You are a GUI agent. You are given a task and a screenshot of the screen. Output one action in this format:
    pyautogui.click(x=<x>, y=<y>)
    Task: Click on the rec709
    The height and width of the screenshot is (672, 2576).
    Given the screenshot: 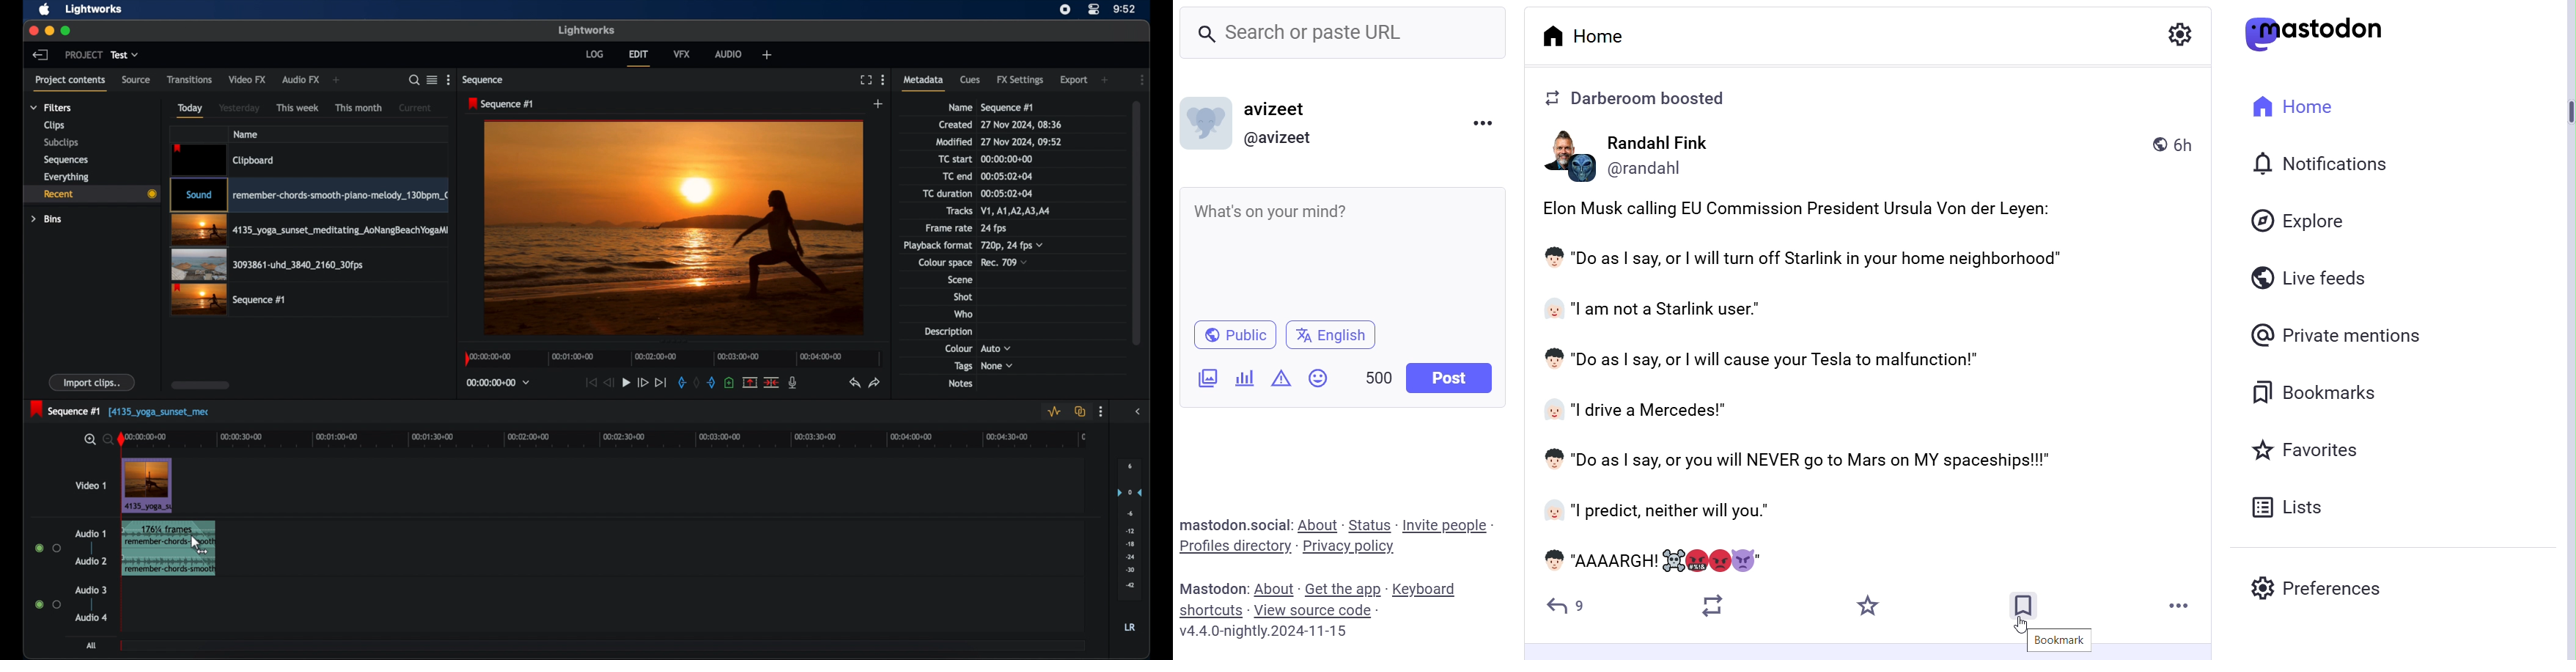 What is the action you would take?
    pyautogui.click(x=1005, y=262)
    